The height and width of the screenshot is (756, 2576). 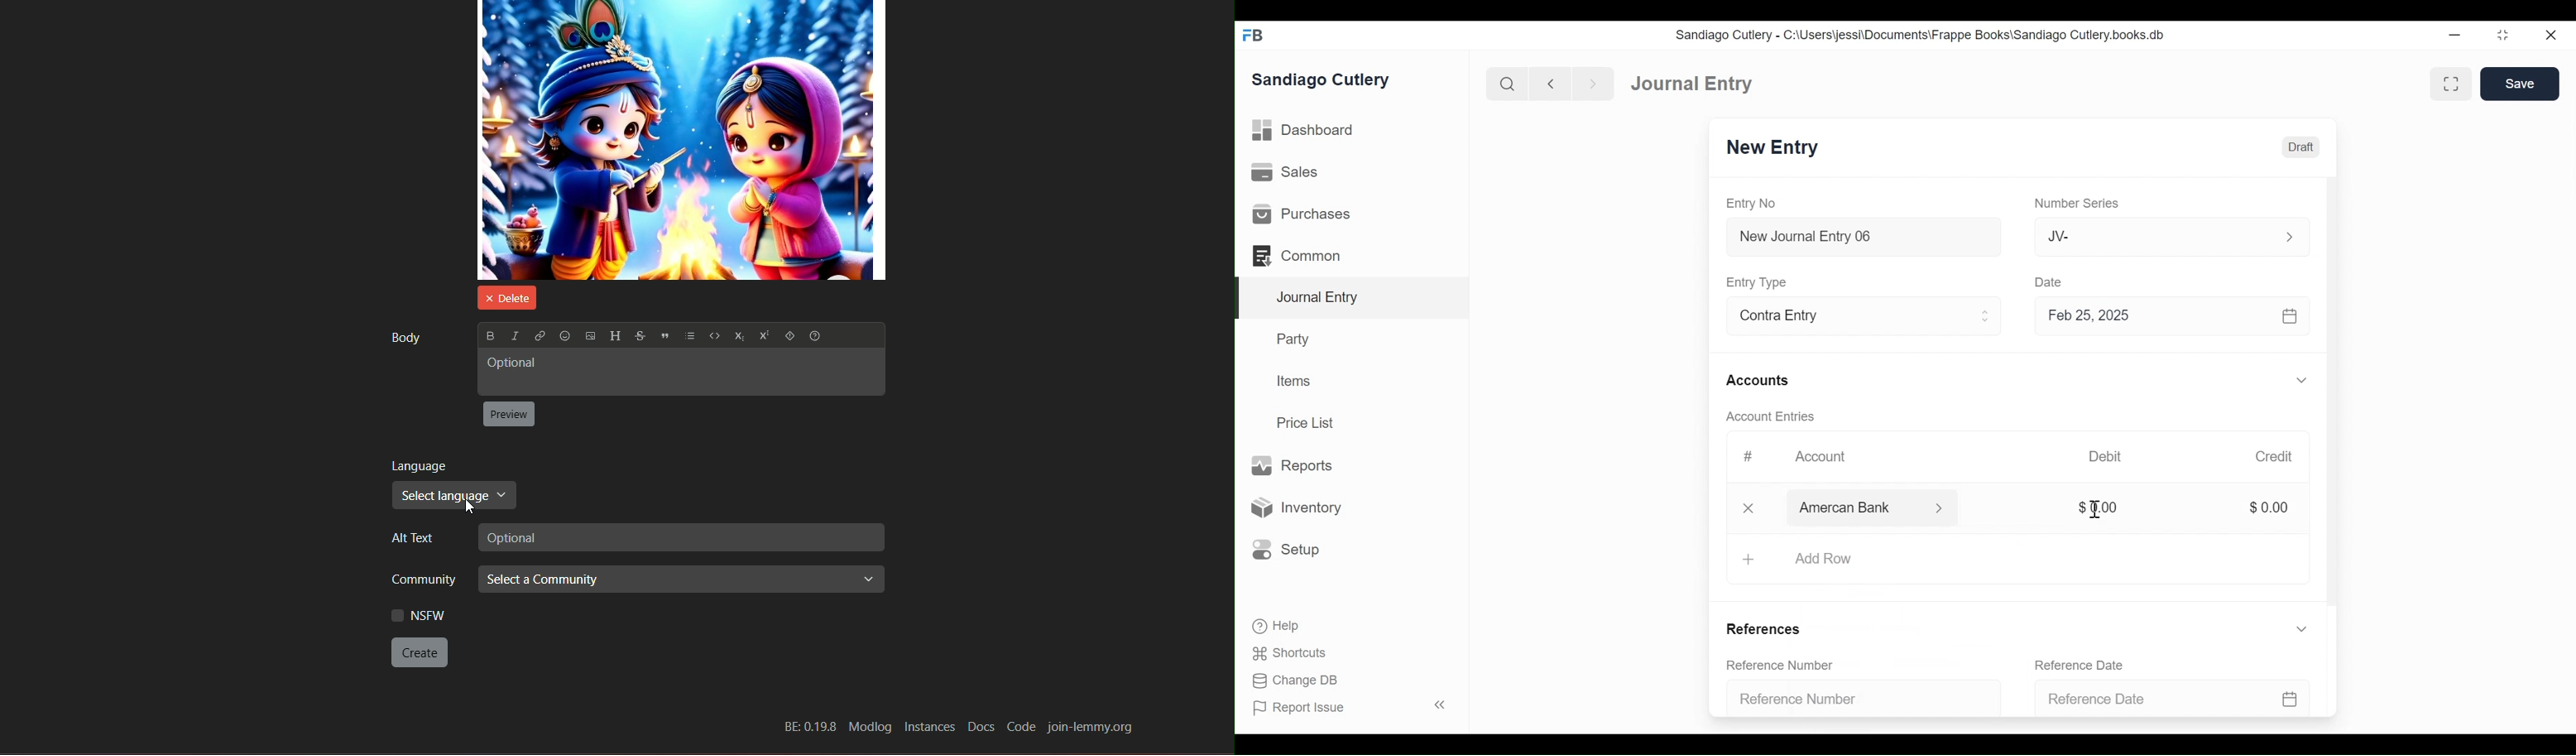 What do you see at coordinates (1295, 381) in the screenshot?
I see `Items` at bounding box center [1295, 381].